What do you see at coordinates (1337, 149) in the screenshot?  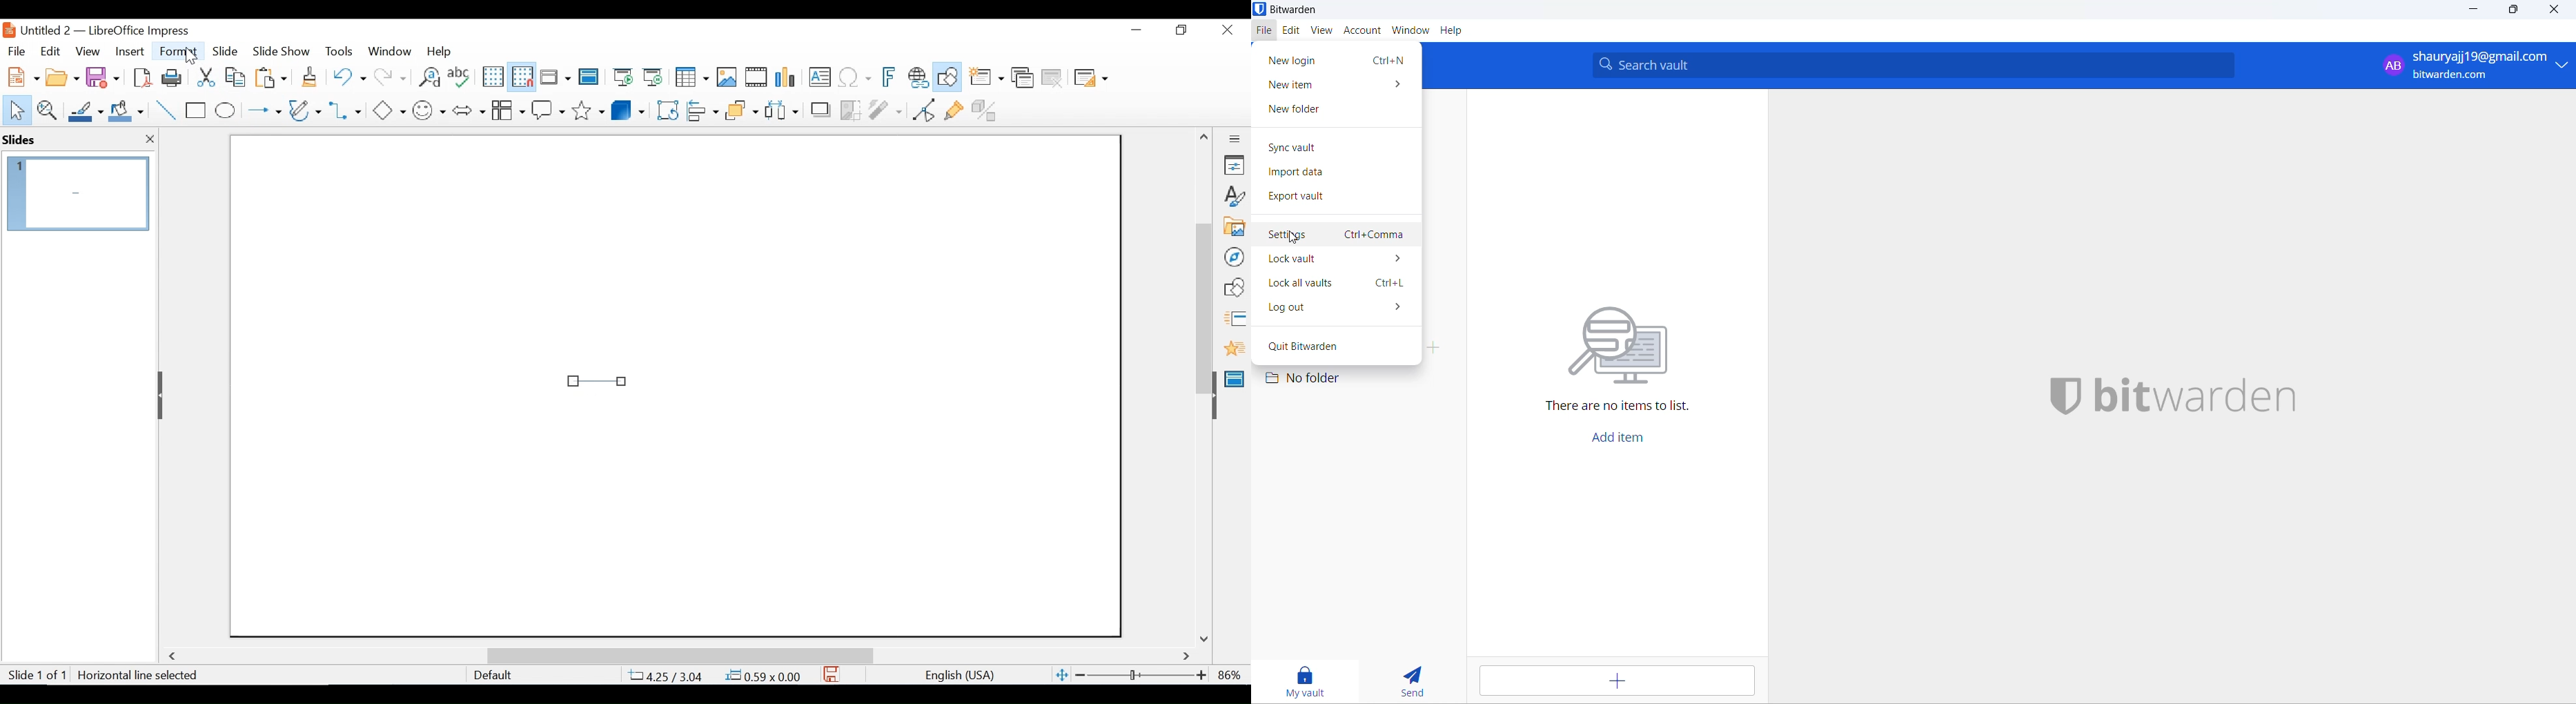 I see `sync vault` at bounding box center [1337, 149].